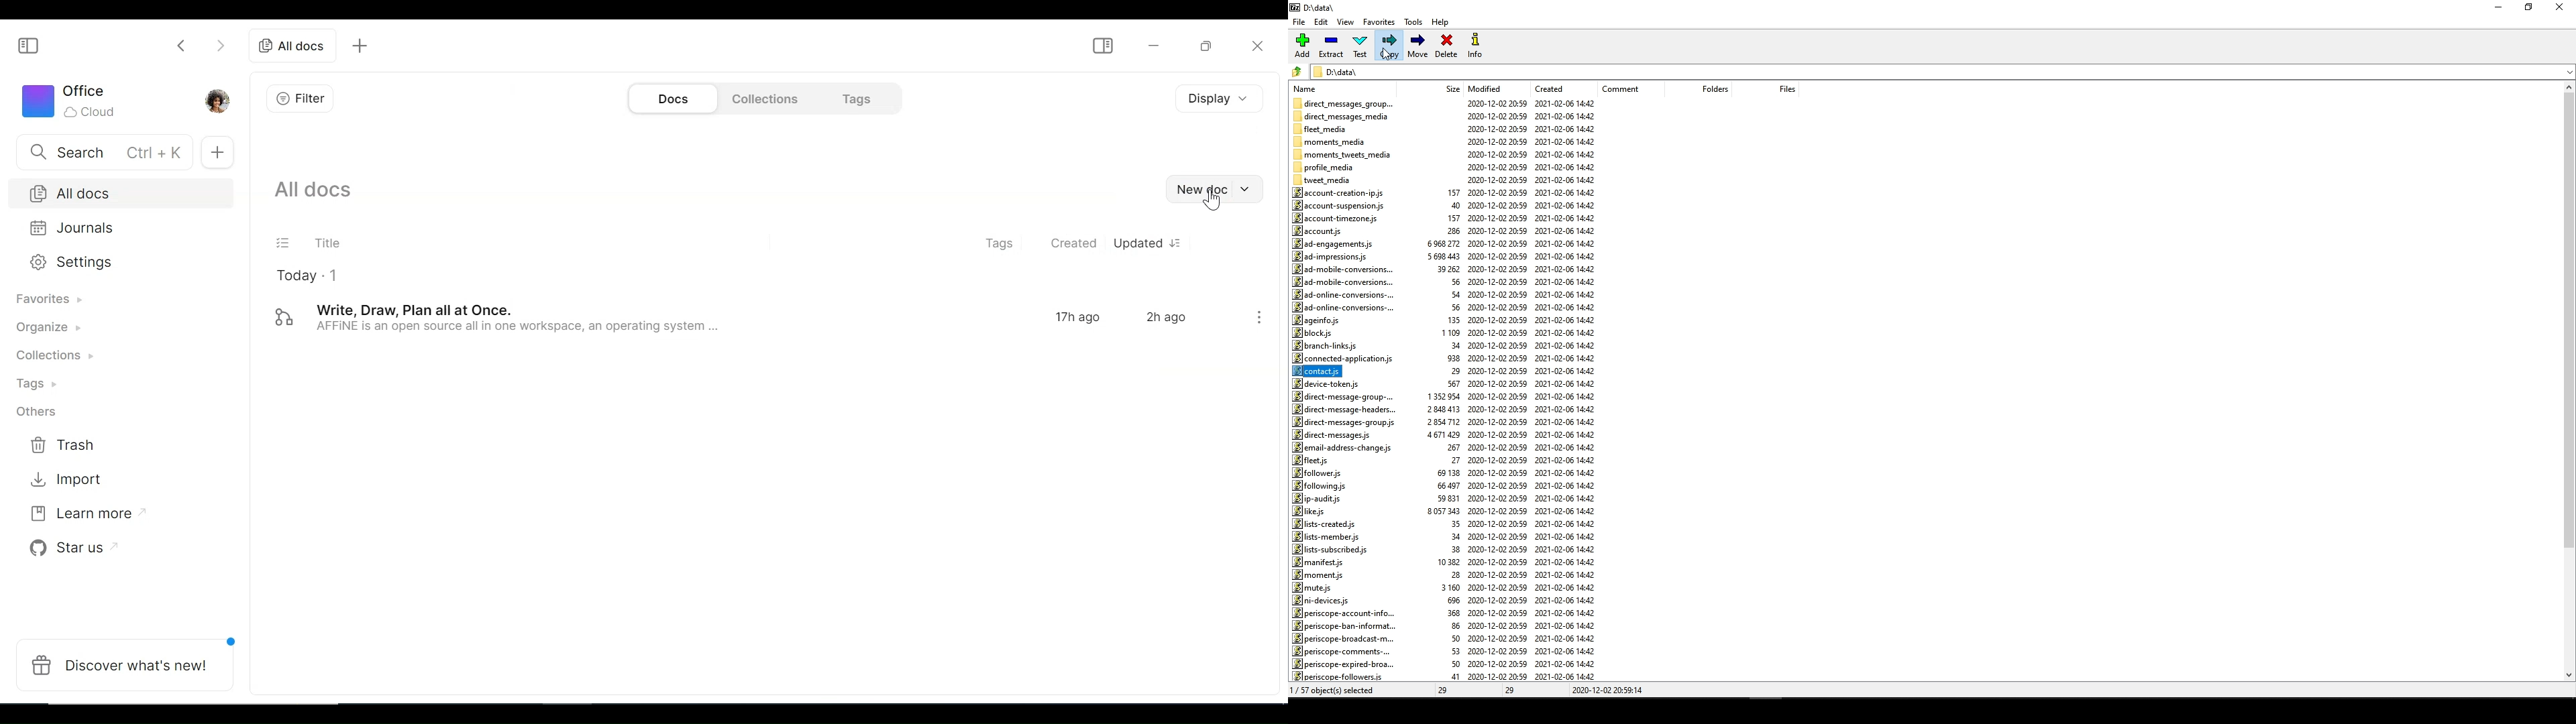  What do you see at coordinates (1332, 243) in the screenshot?
I see `ad-engagements.js` at bounding box center [1332, 243].